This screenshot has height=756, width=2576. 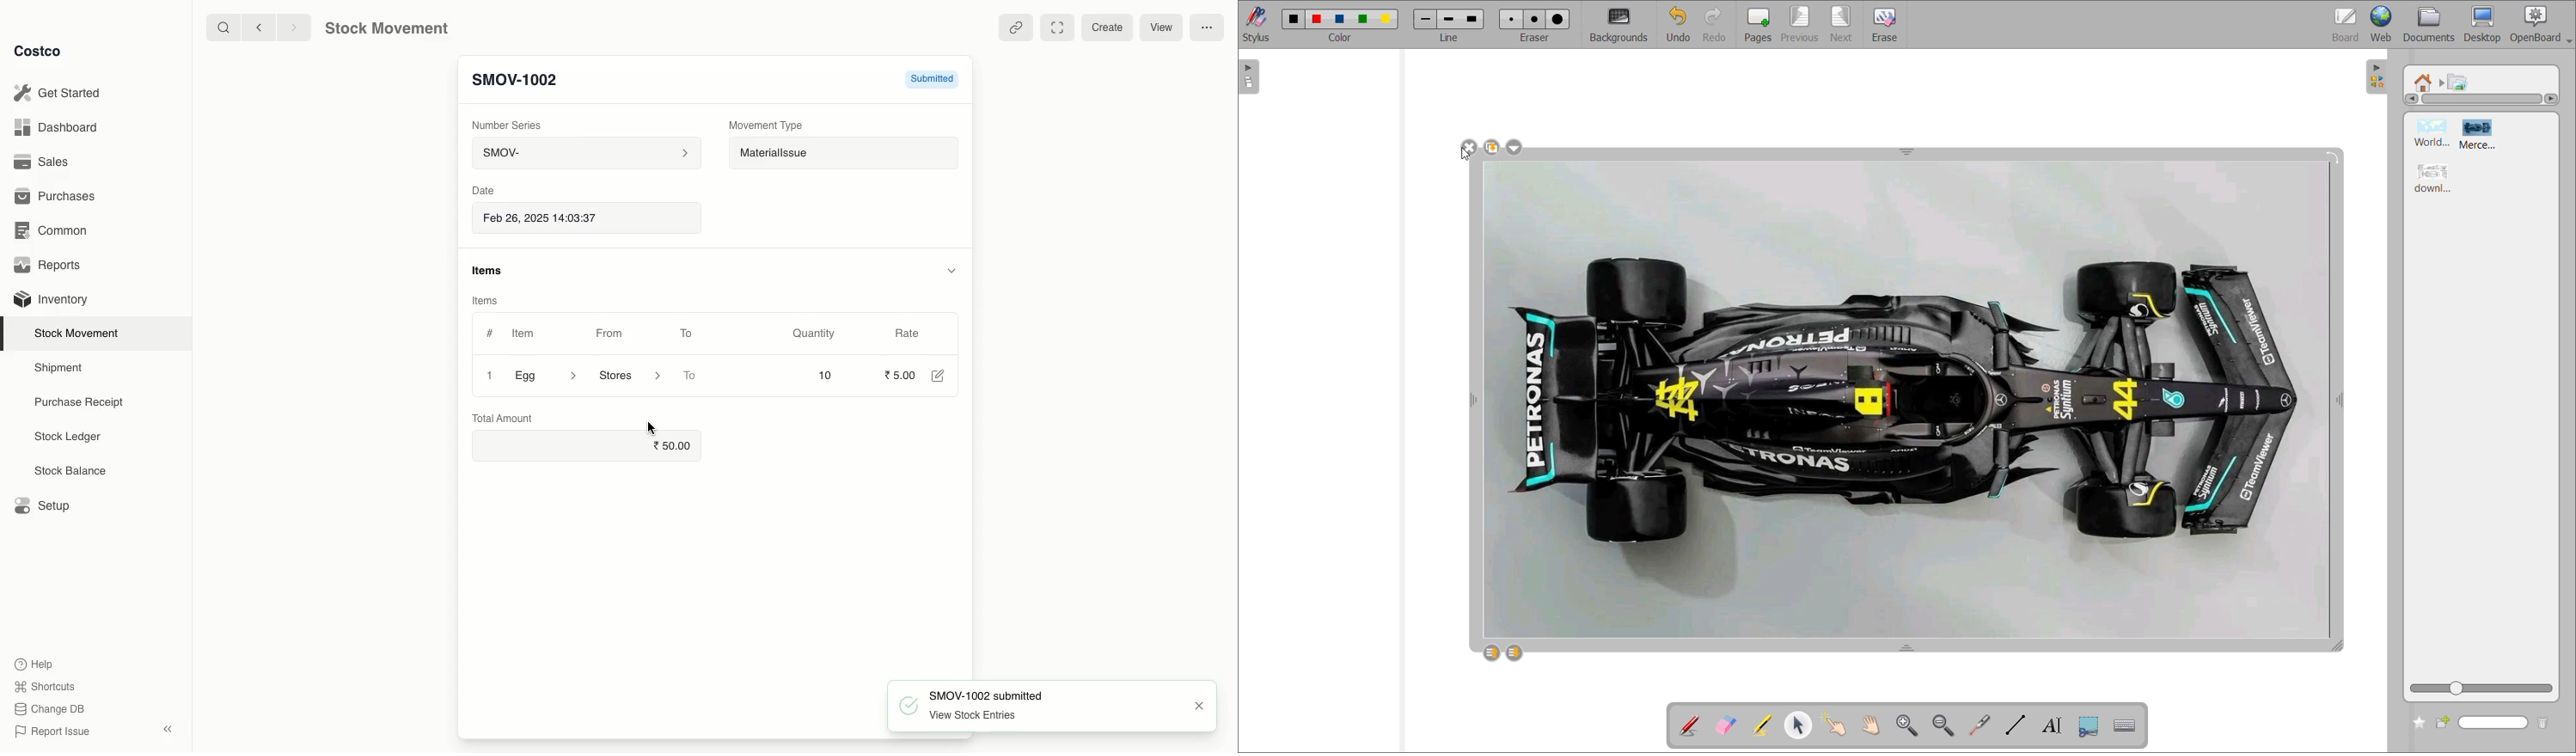 I want to click on 10, so click(x=803, y=375).